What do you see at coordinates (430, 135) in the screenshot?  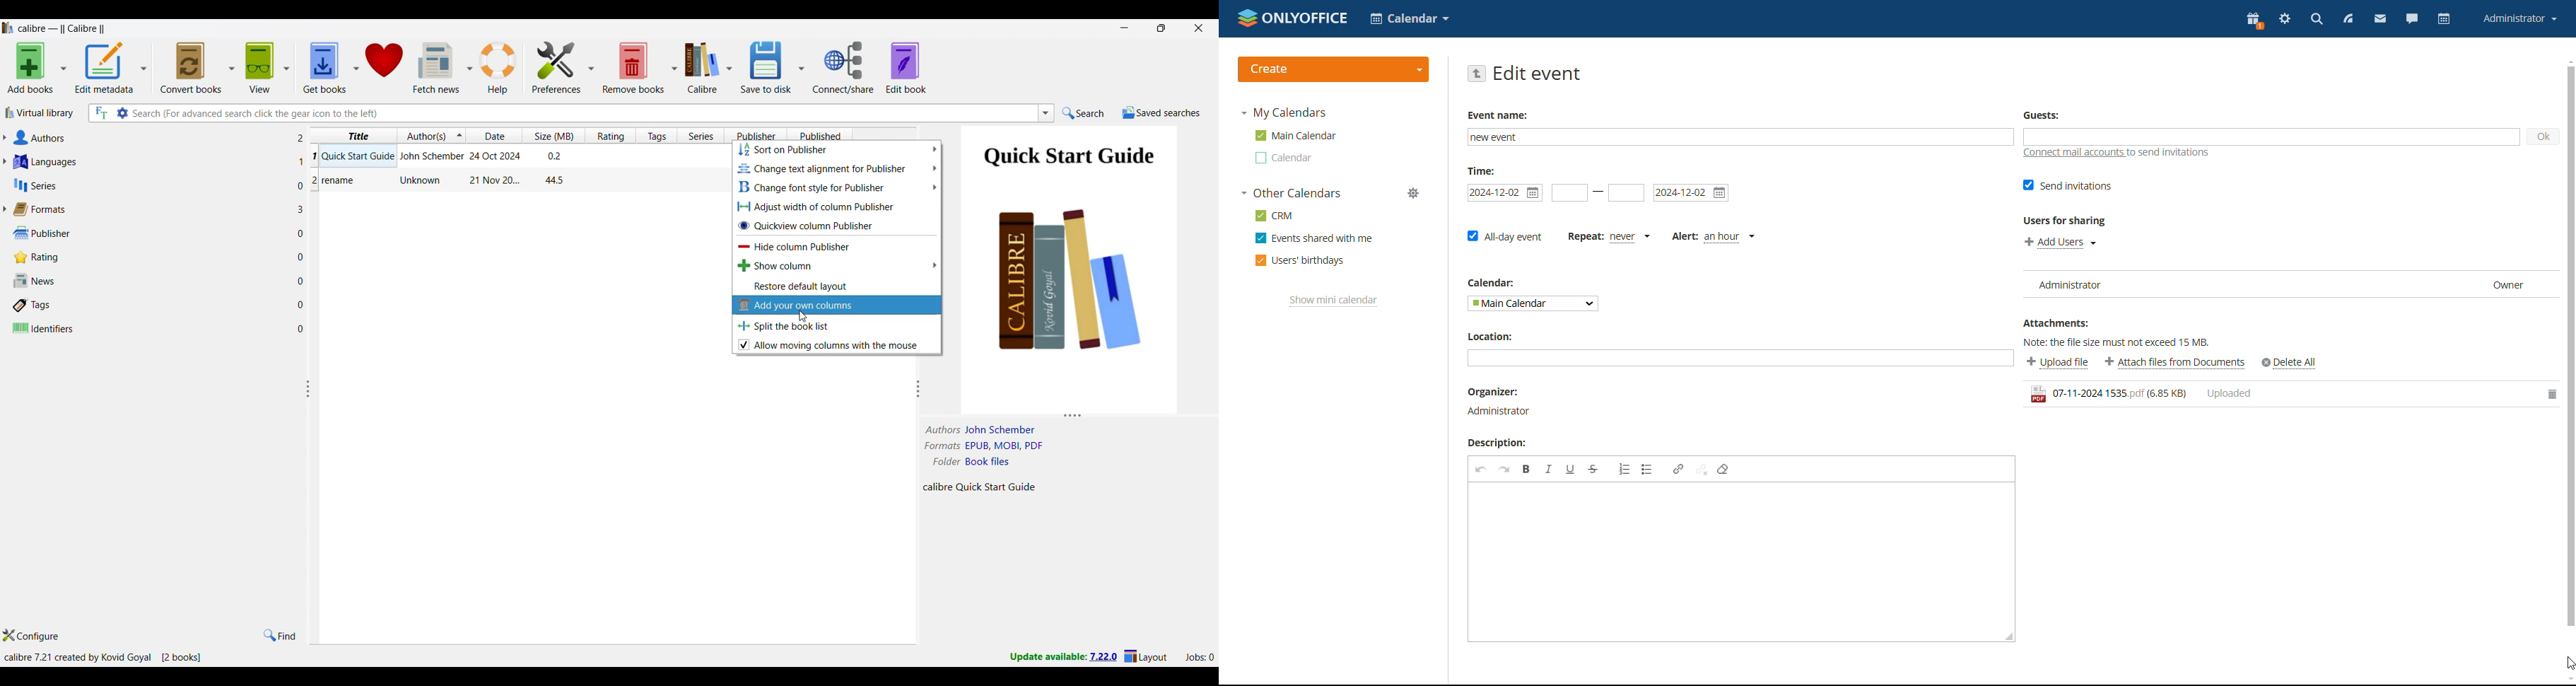 I see `Authors column, current sorting` at bounding box center [430, 135].